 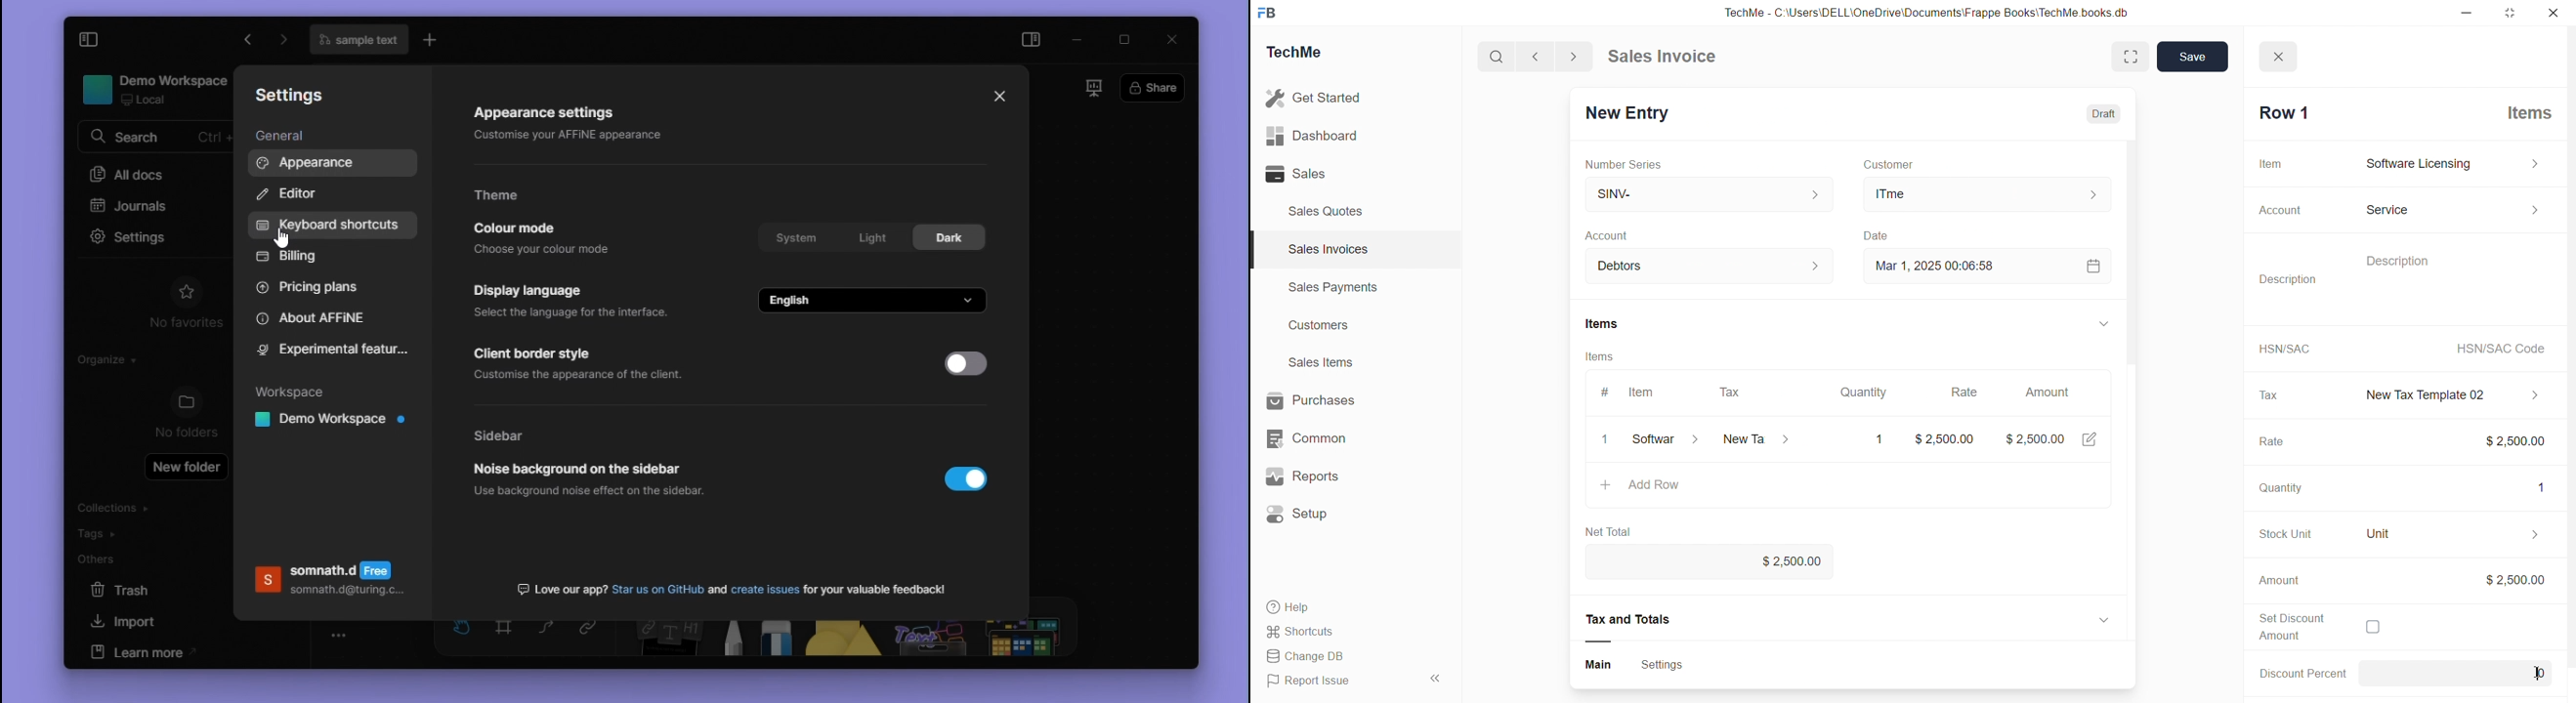 What do you see at coordinates (2050, 388) in the screenshot?
I see `Amount` at bounding box center [2050, 388].